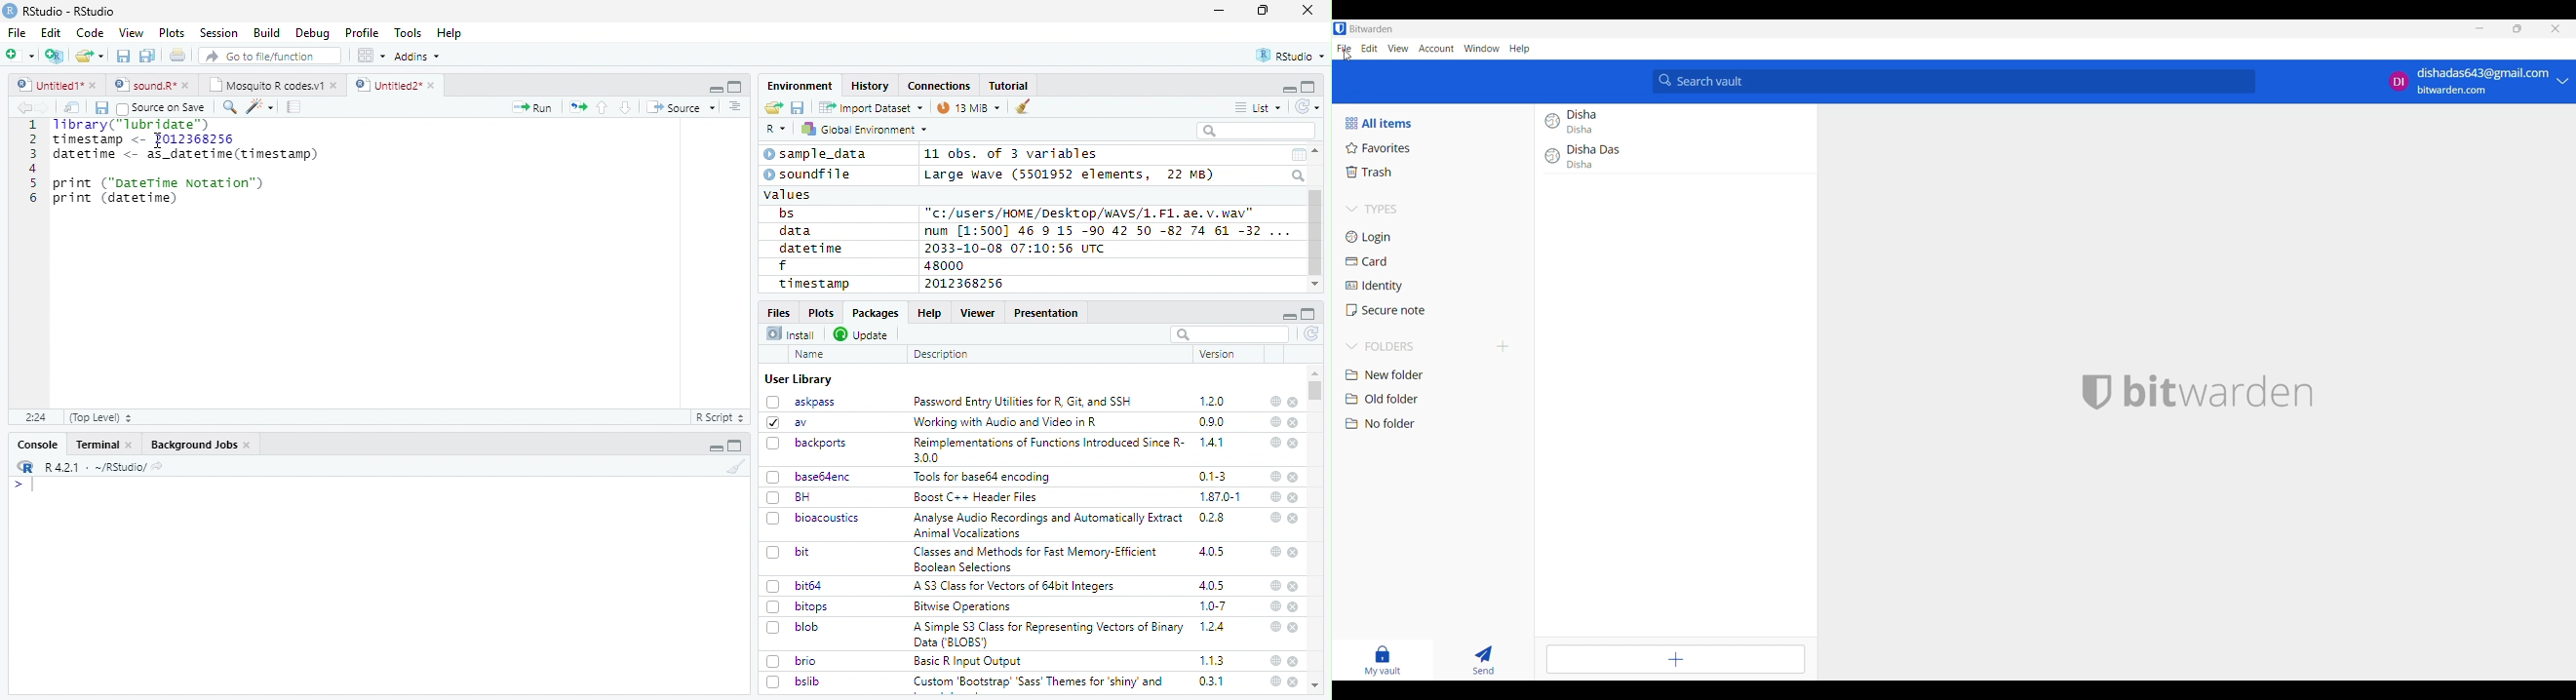 The image size is (2576, 700). I want to click on help, so click(1274, 551).